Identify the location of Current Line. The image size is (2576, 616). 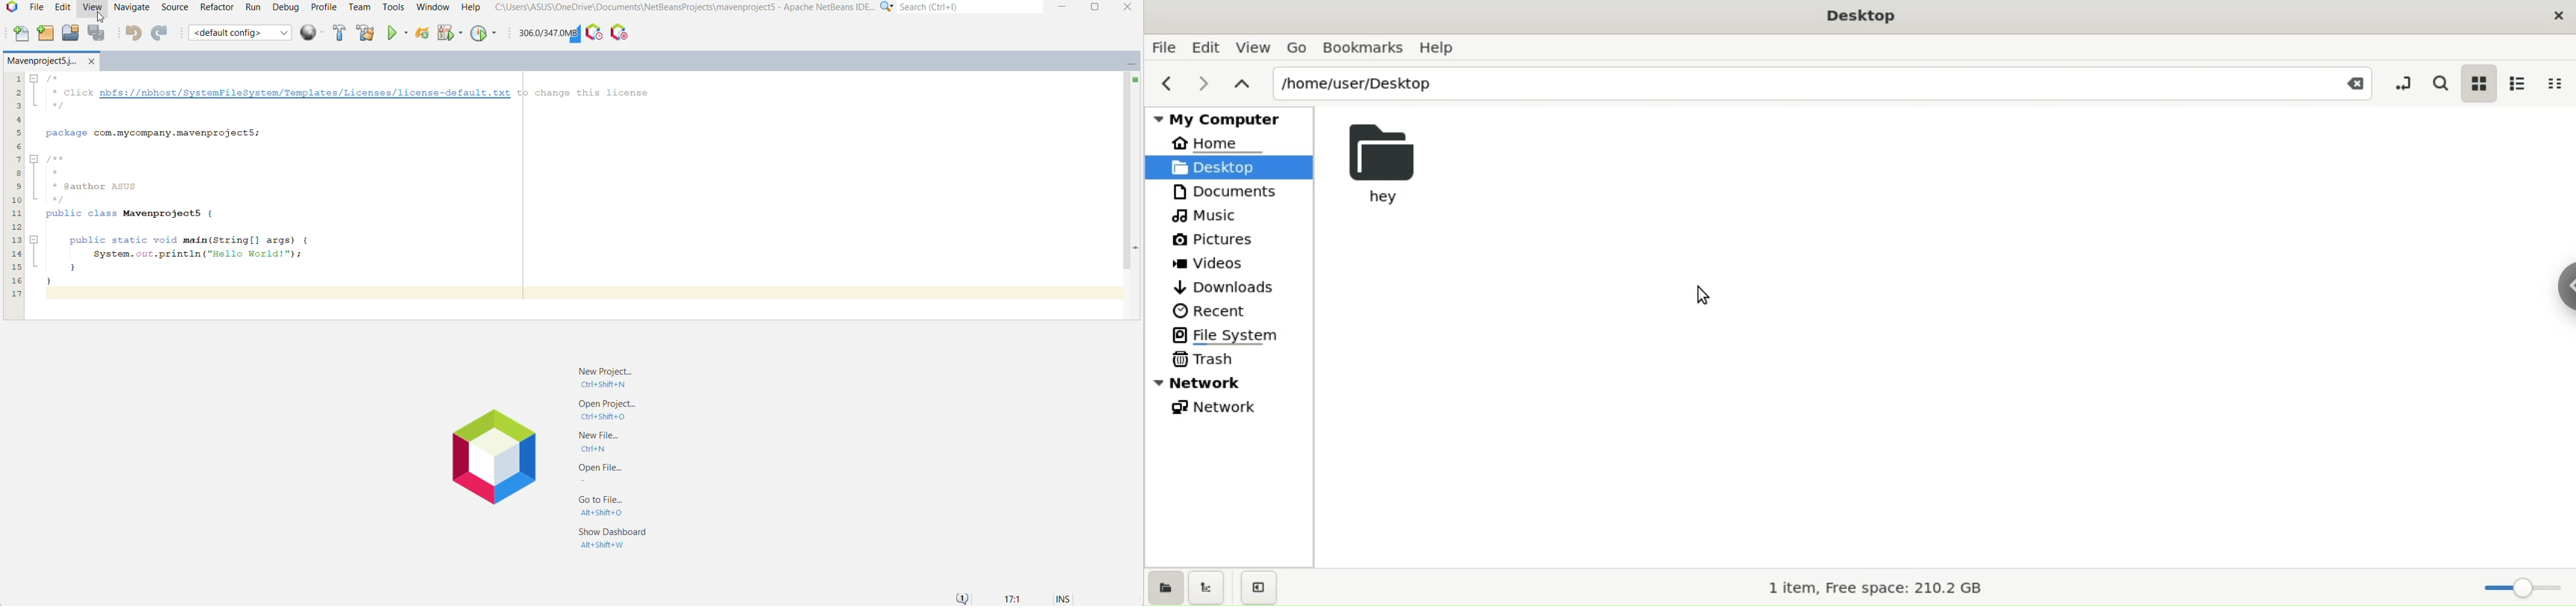
(1137, 247).